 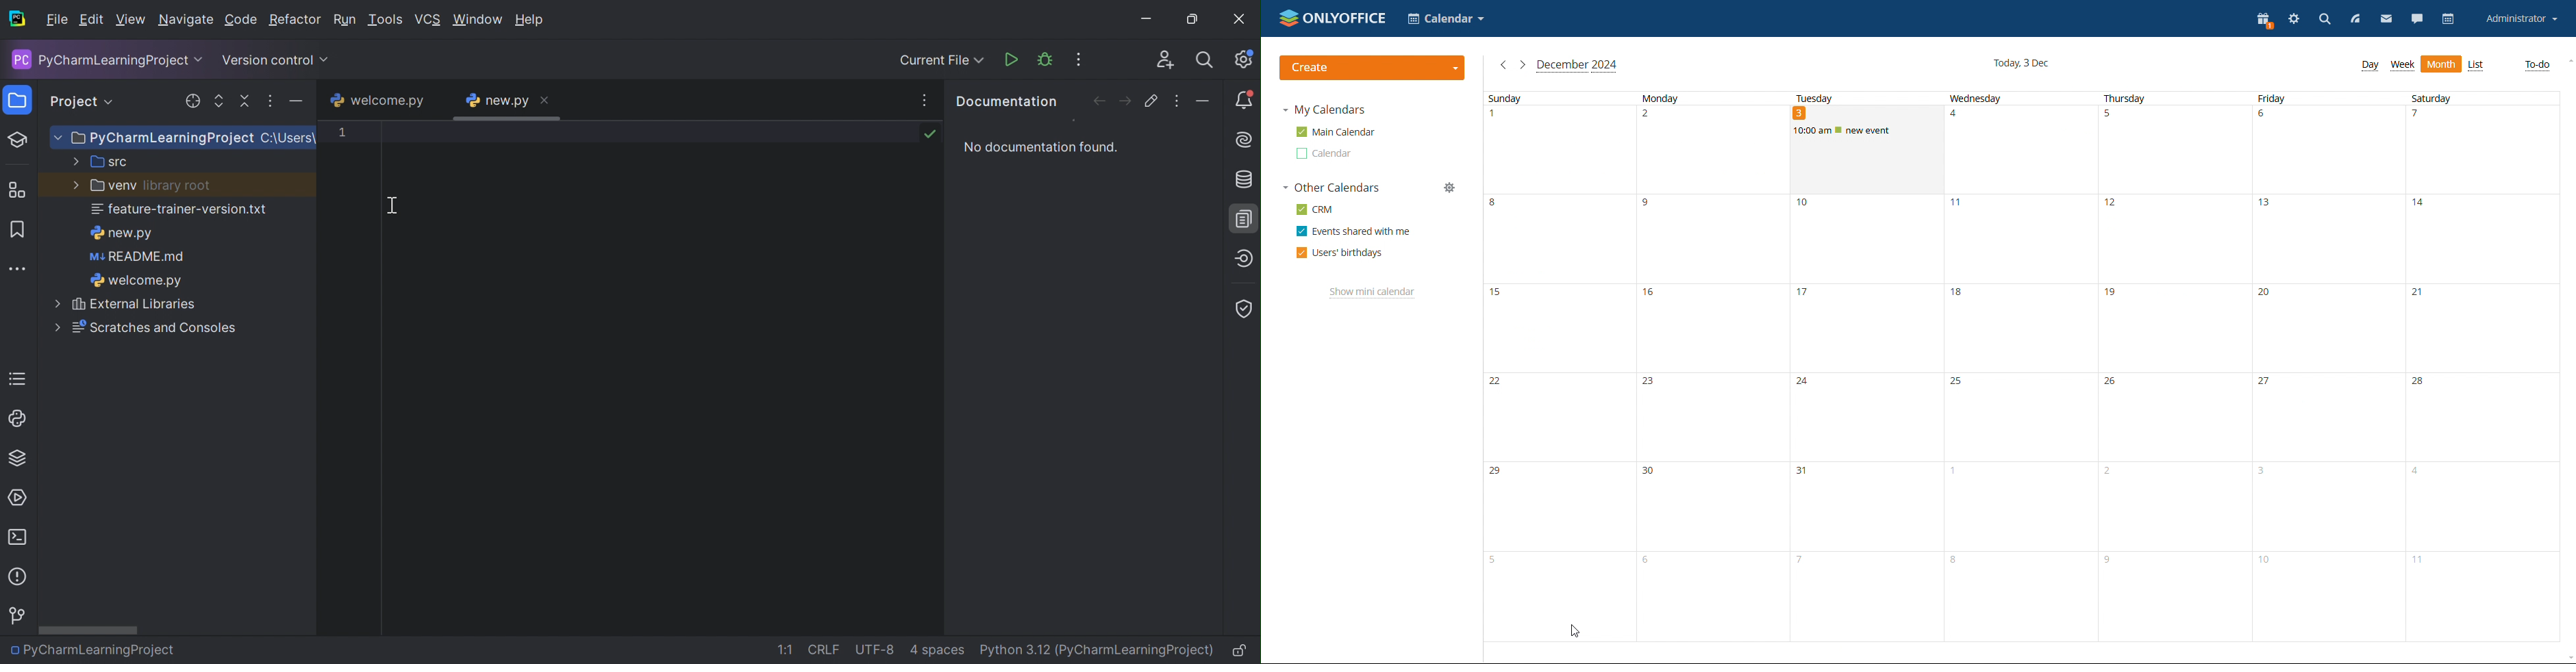 What do you see at coordinates (1865, 150) in the screenshot?
I see `3` at bounding box center [1865, 150].